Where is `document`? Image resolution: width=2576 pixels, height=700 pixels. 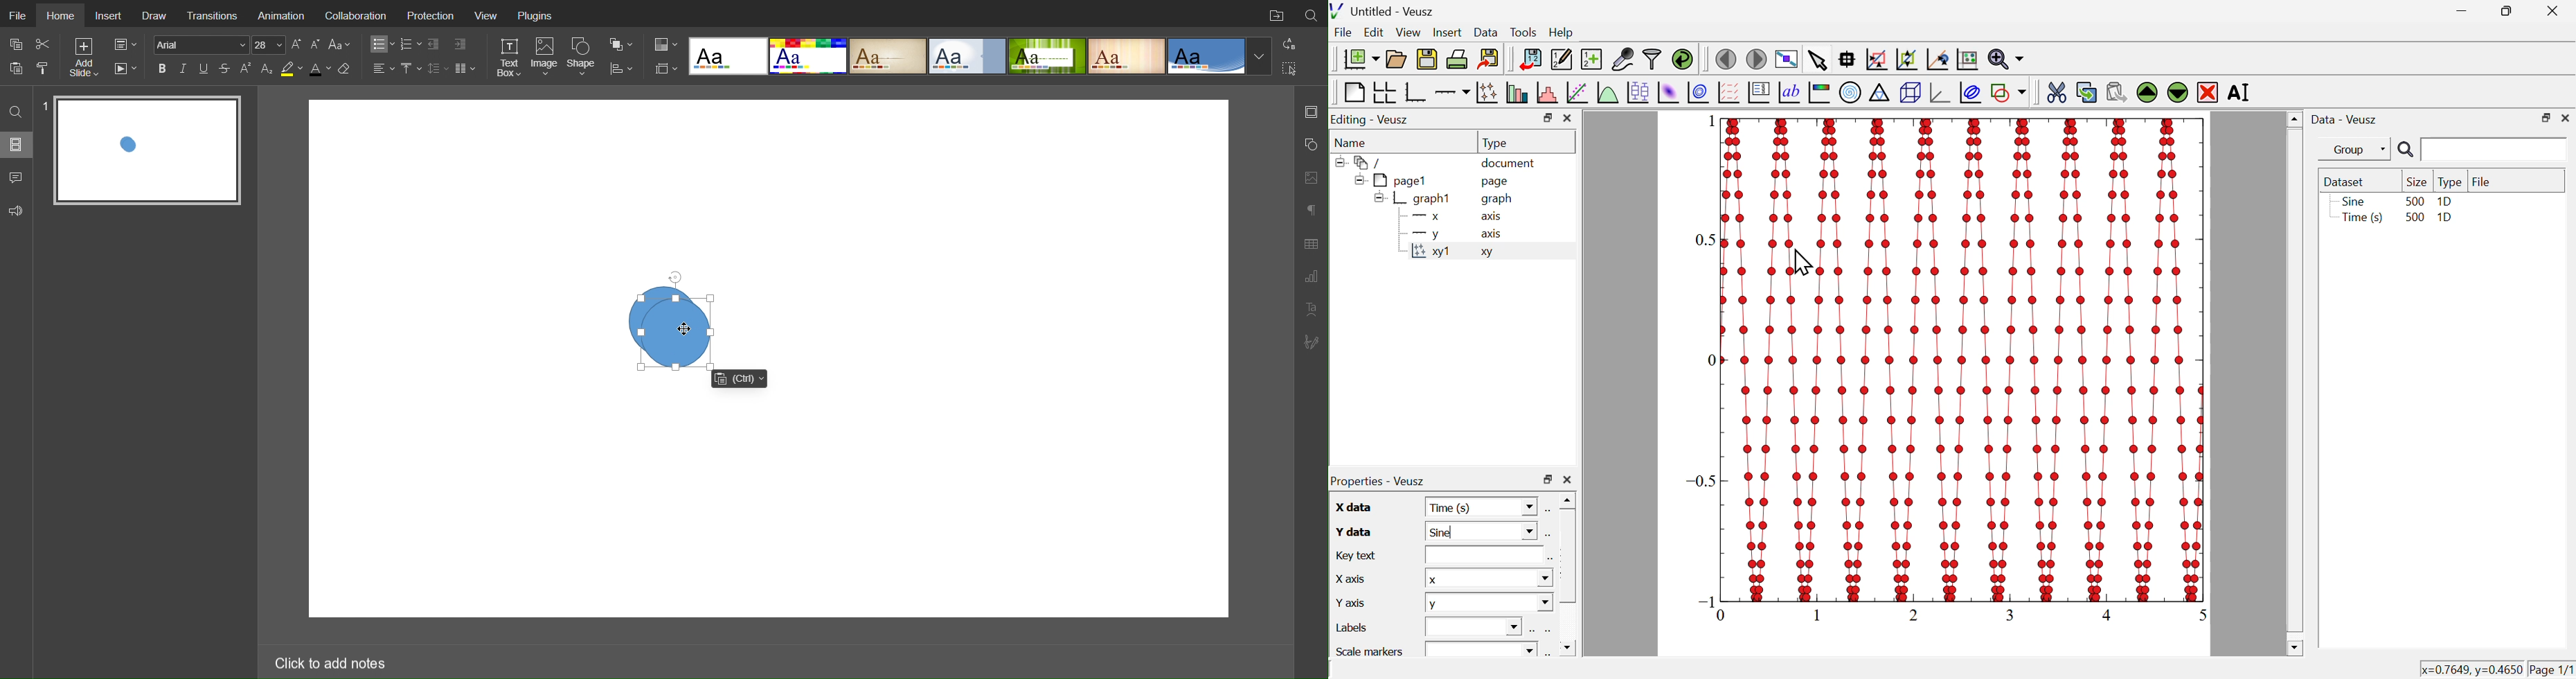 document is located at coordinates (1510, 164).